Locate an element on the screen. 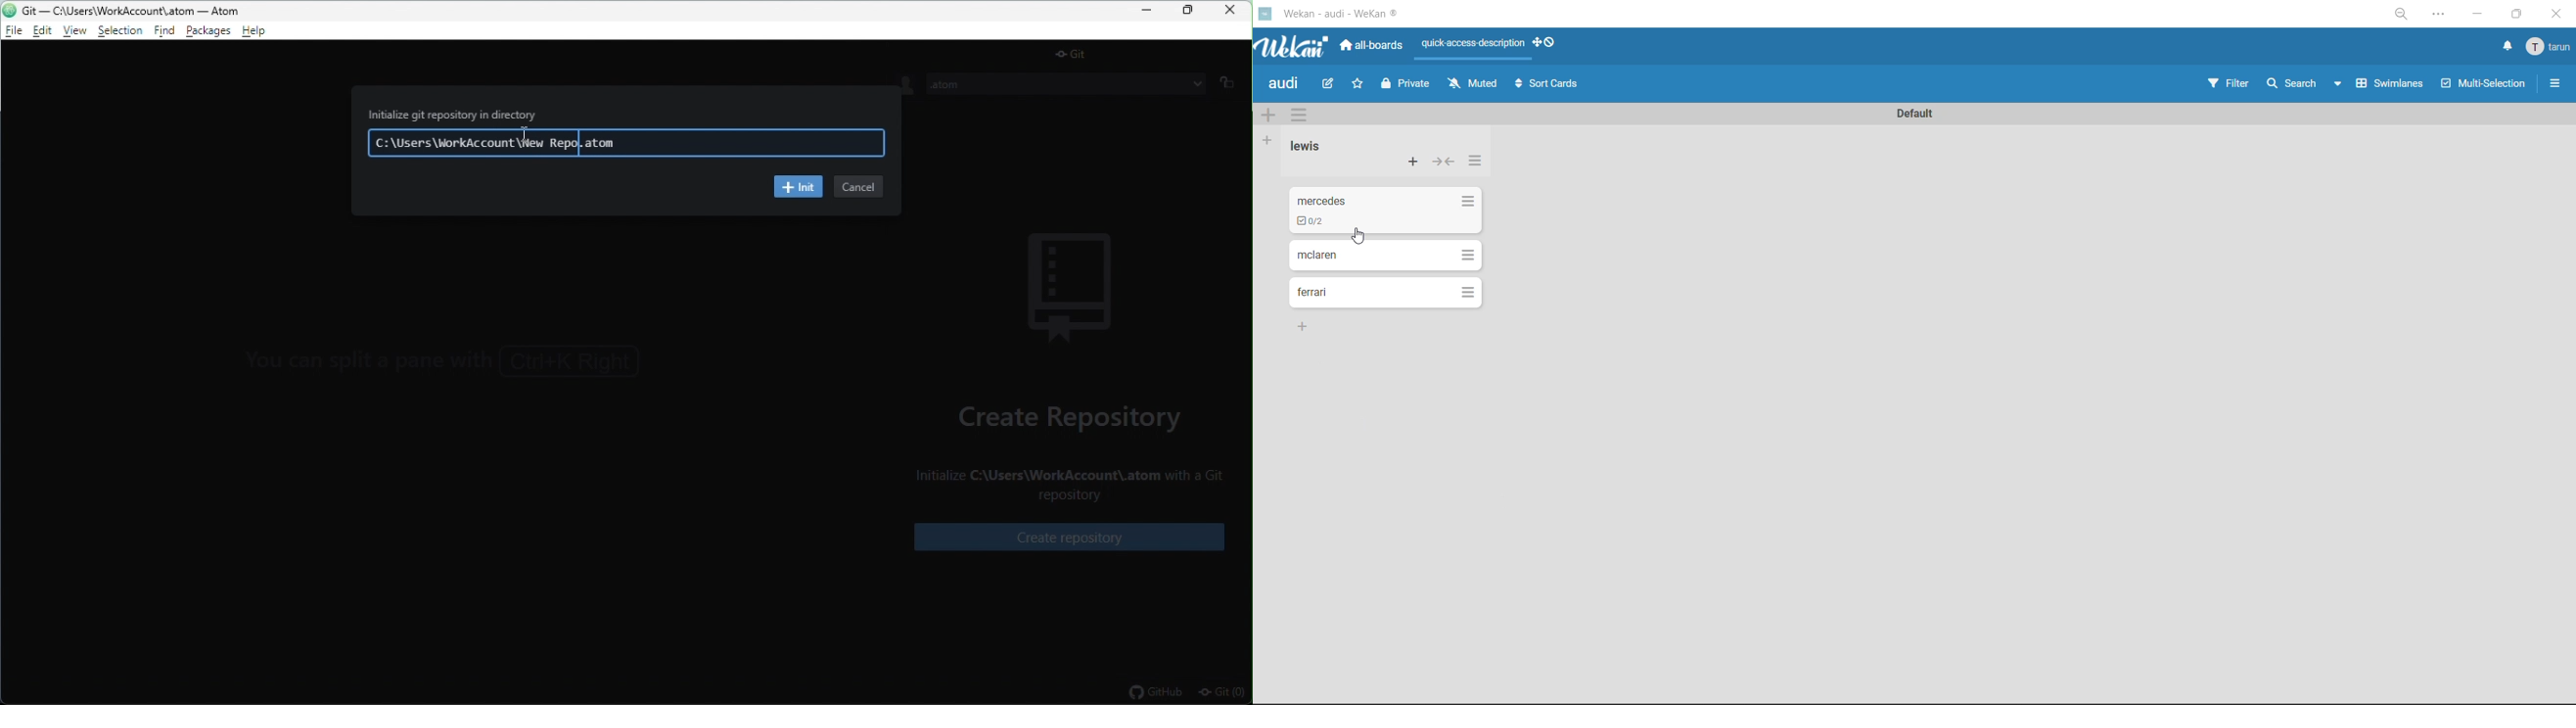  notifications is located at coordinates (2506, 48).